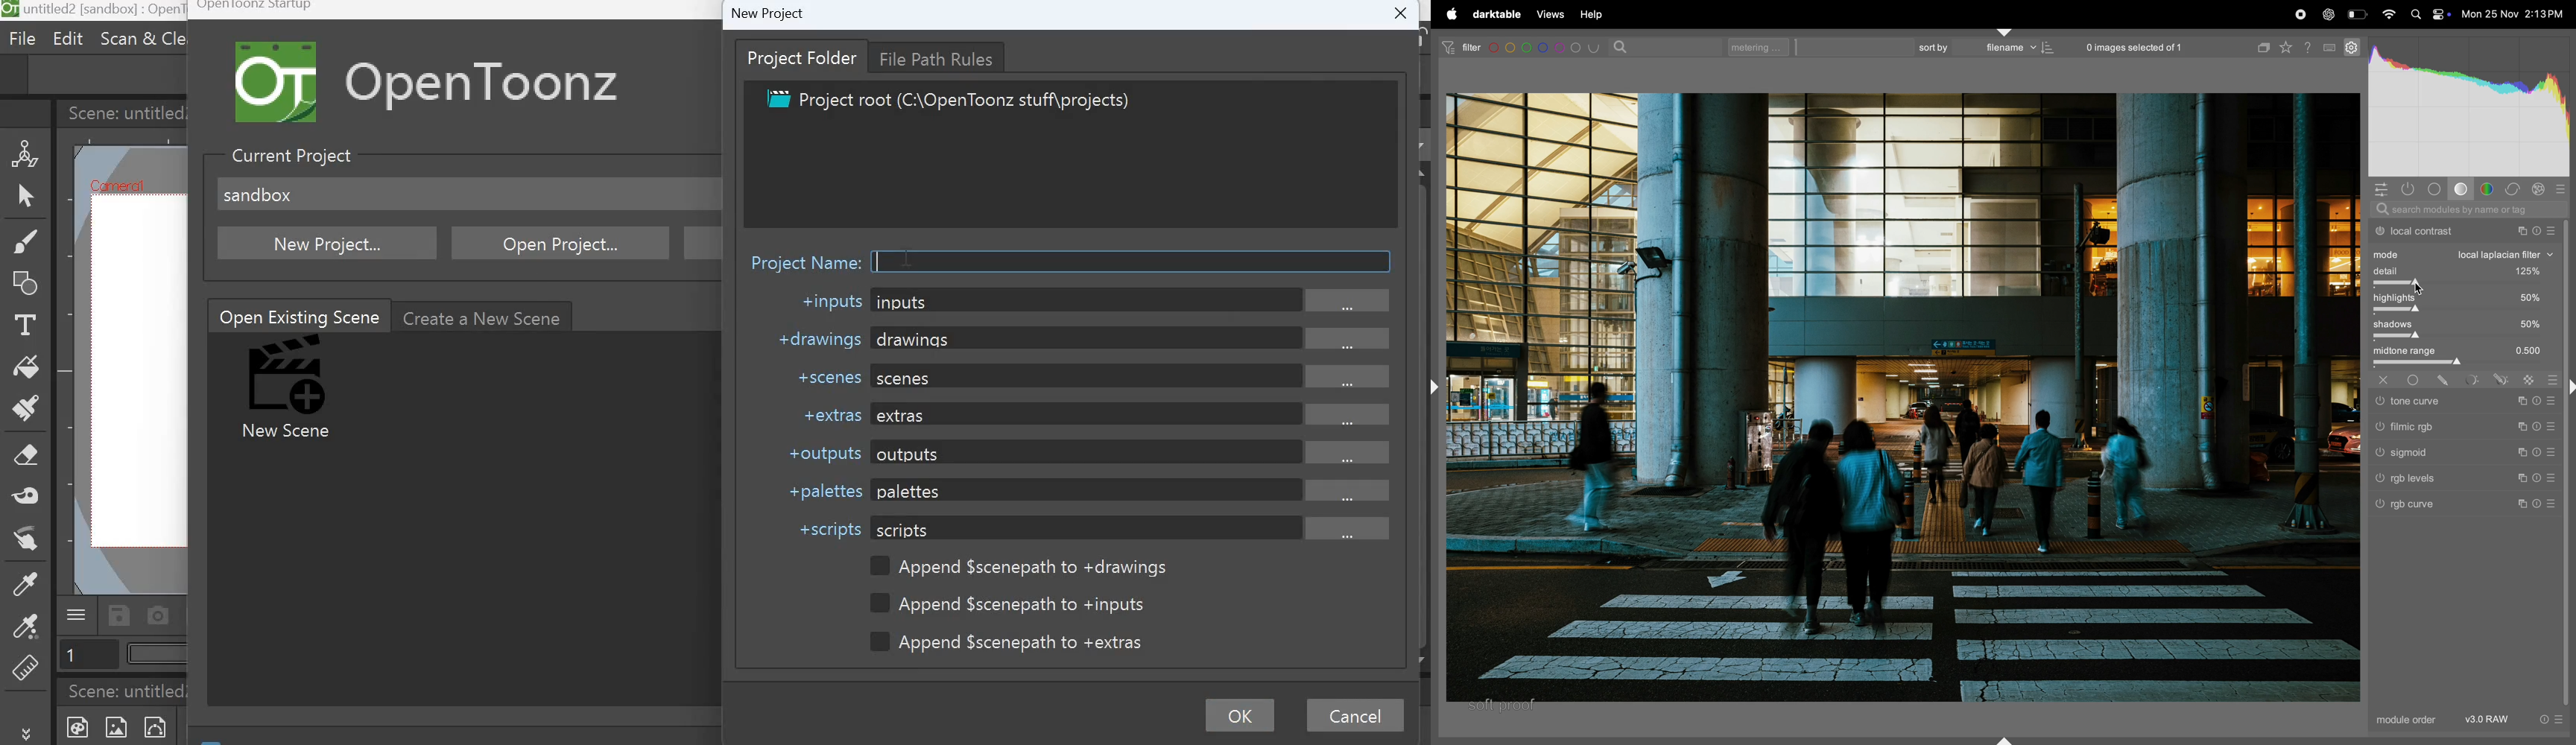 The width and height of the screenshot is (2576, 756). Describe the element at coordinates (2463, 298) in the screenshot. I see `highlights` at that location.